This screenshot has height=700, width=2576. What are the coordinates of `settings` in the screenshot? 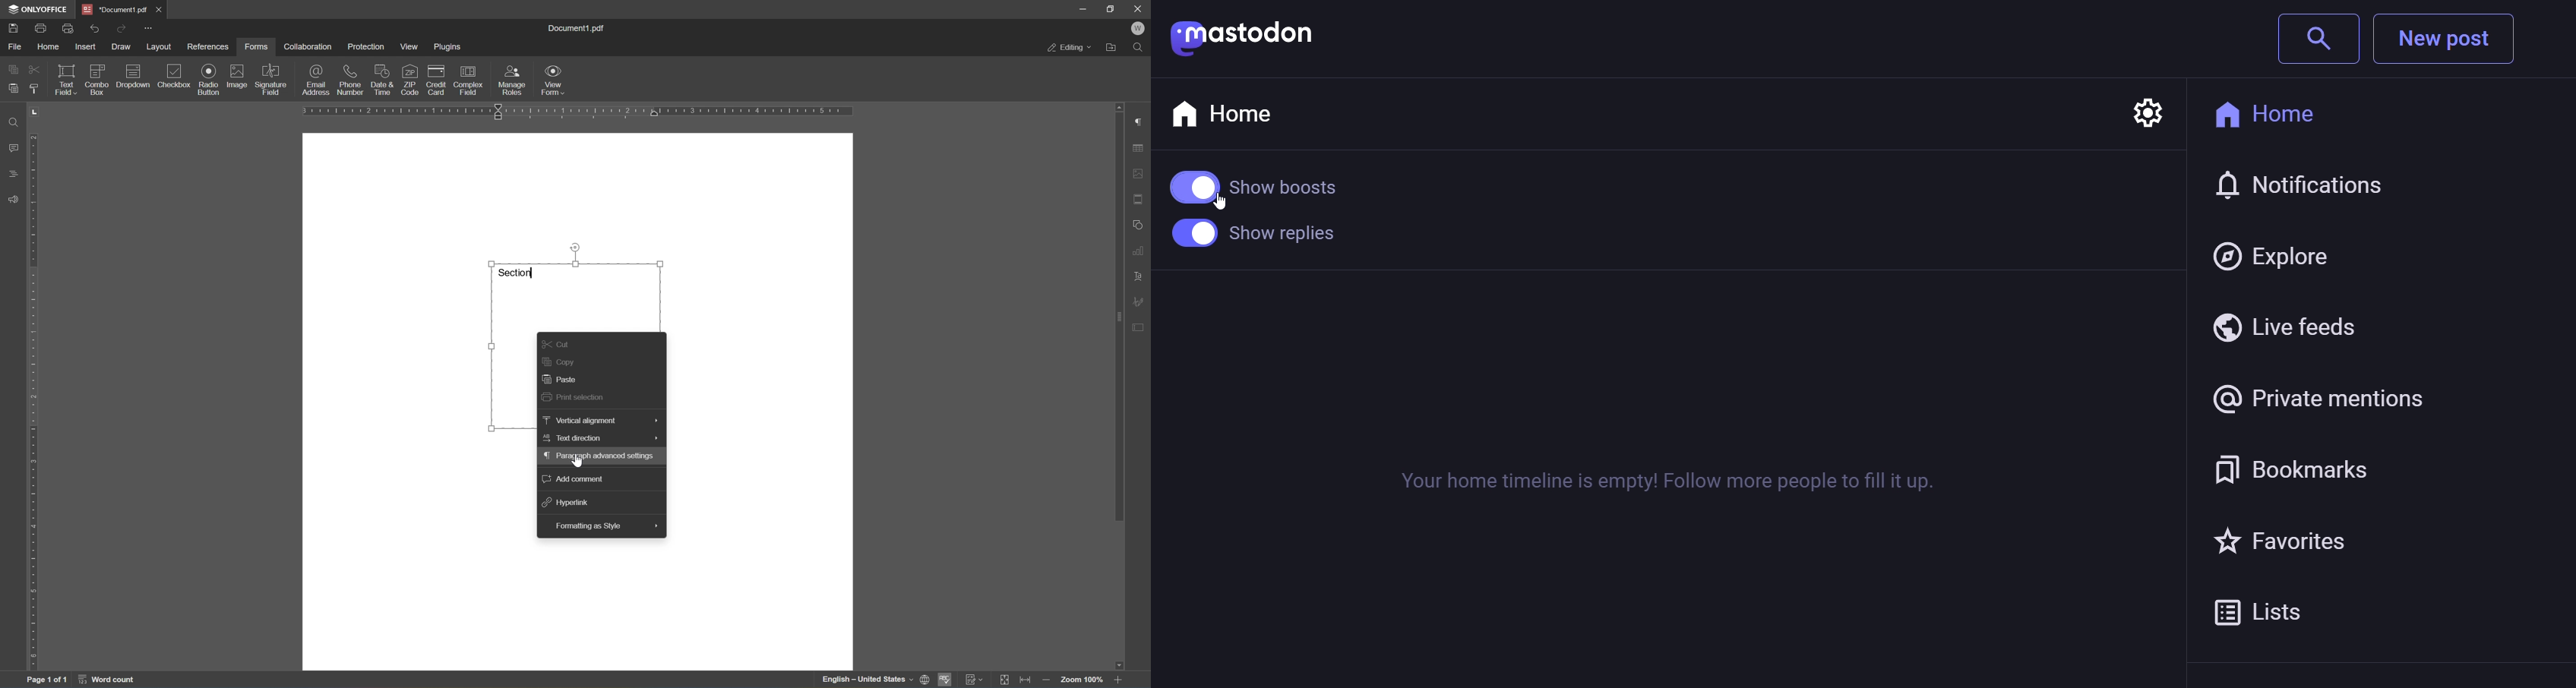 It's located at (2148, 106).